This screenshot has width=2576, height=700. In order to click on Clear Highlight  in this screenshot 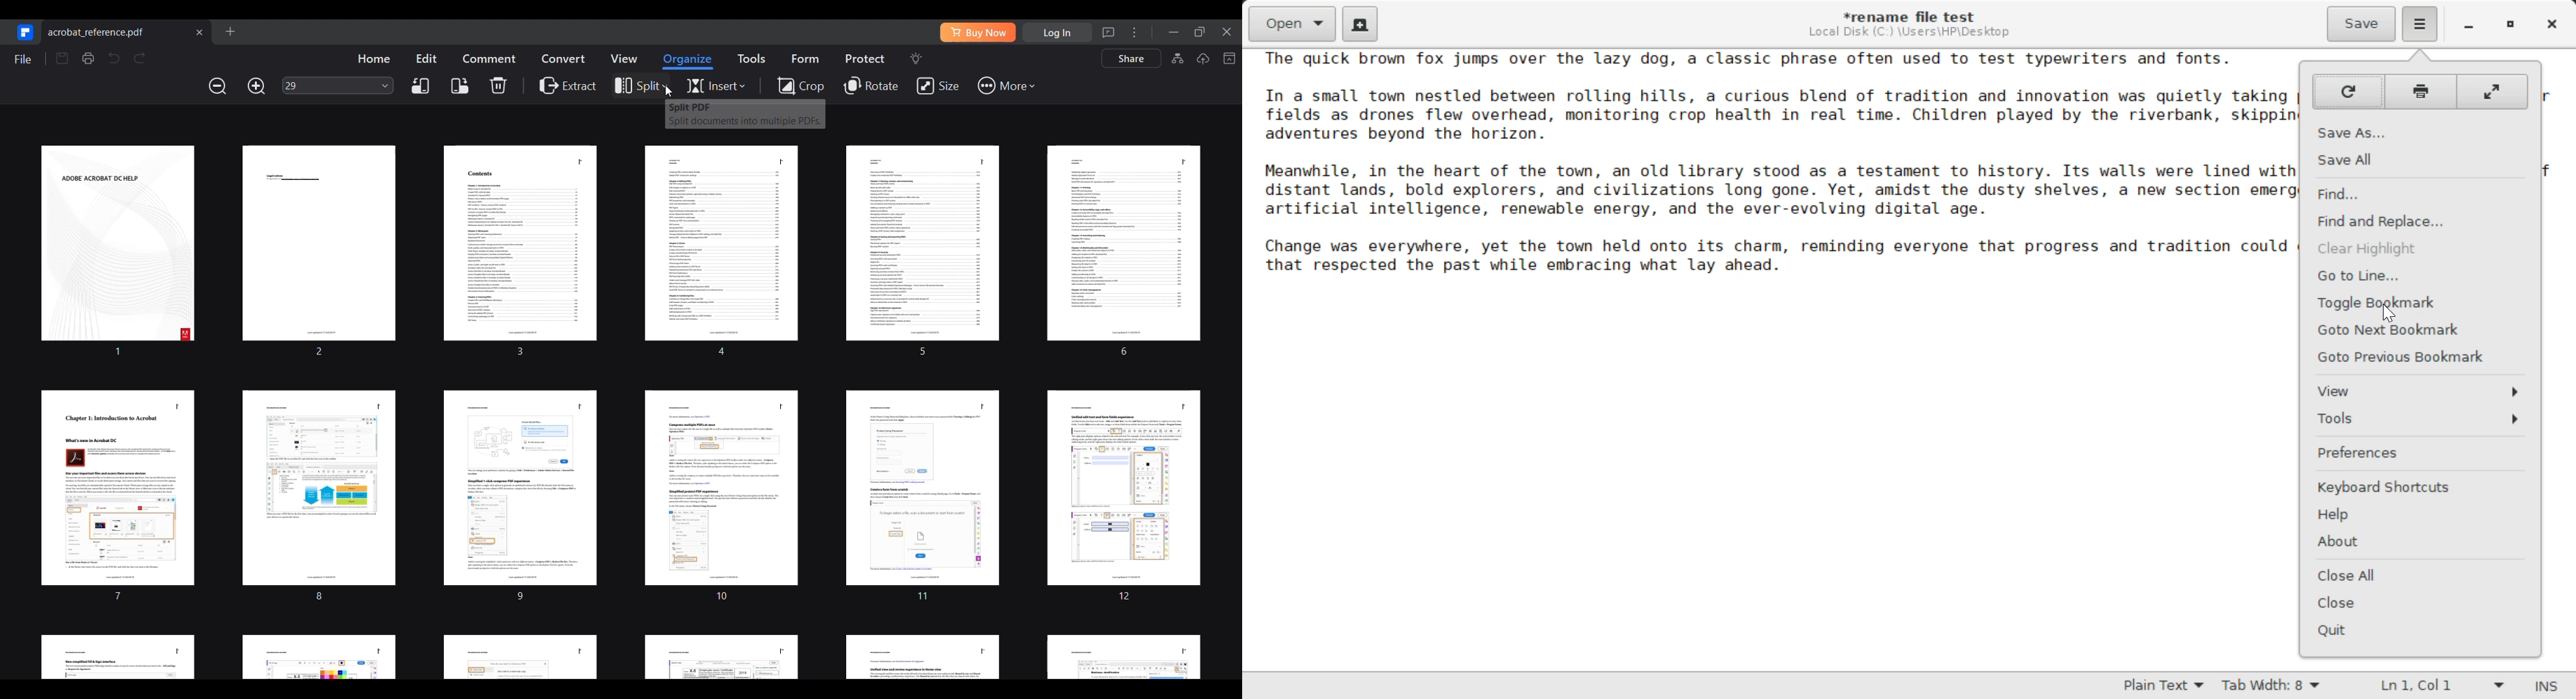, I will do `click(2417, 249)`.